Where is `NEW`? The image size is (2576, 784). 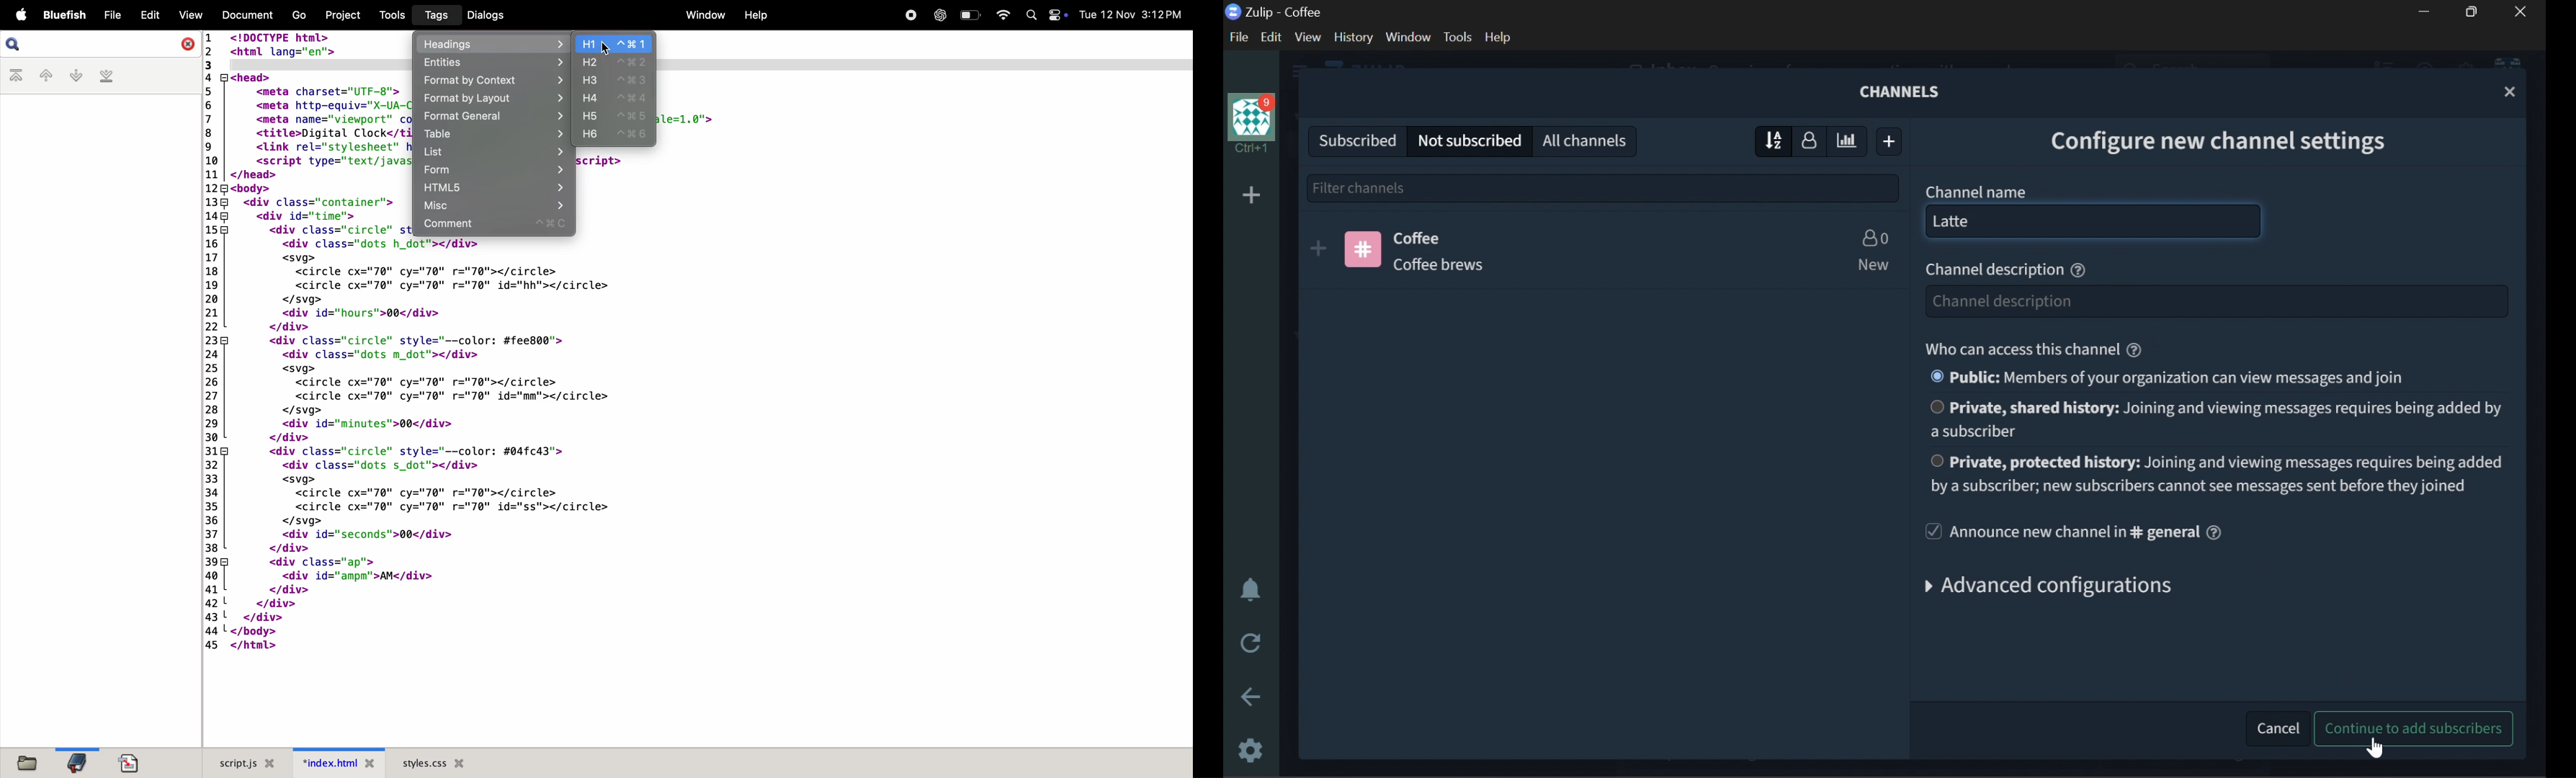 NEW is located at coordinates (1871, 265).